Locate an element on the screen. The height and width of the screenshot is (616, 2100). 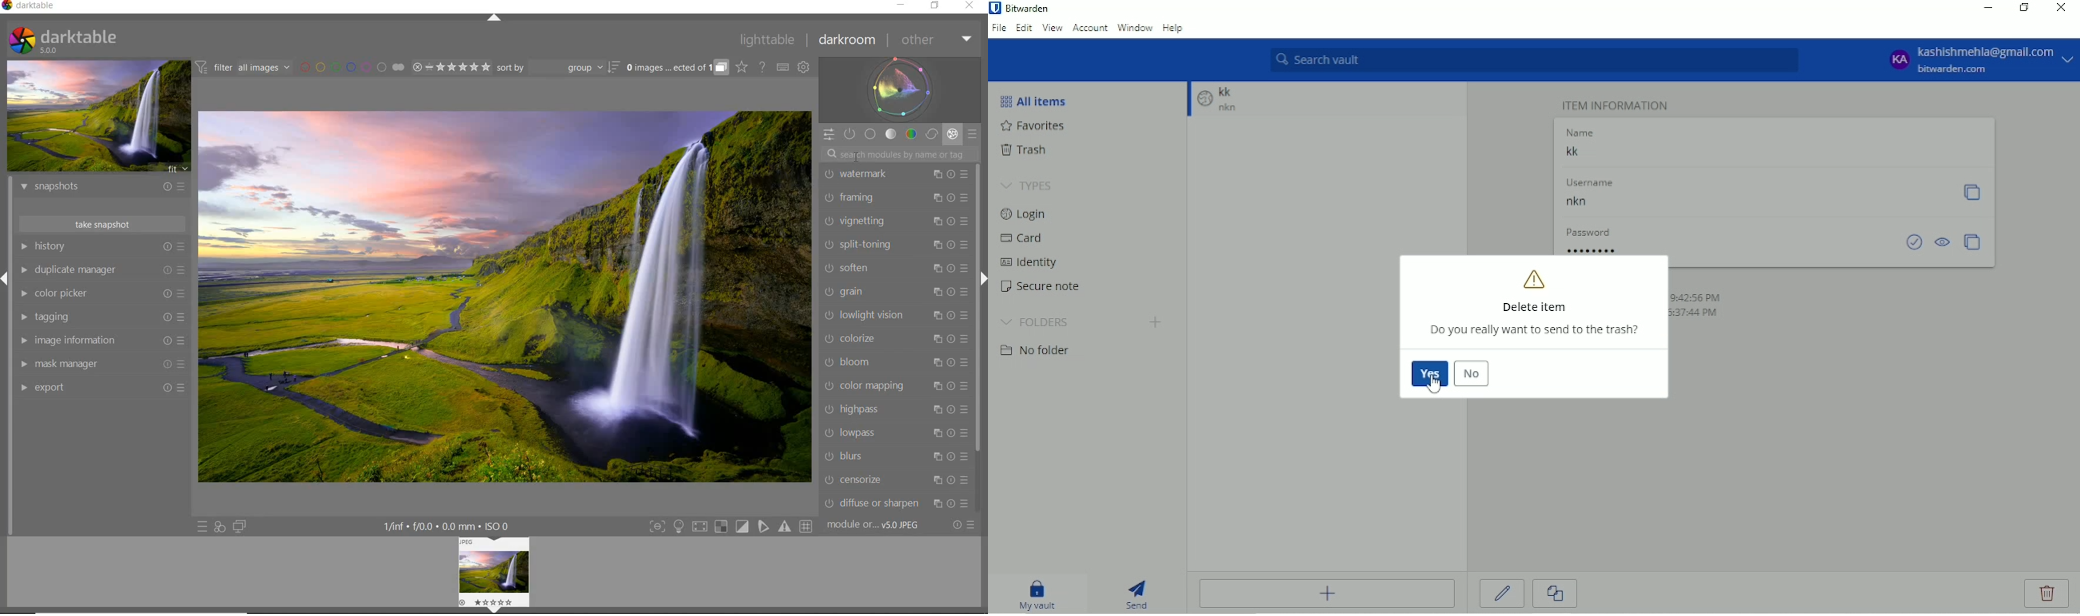
password is located at coordinates (1585, 231).